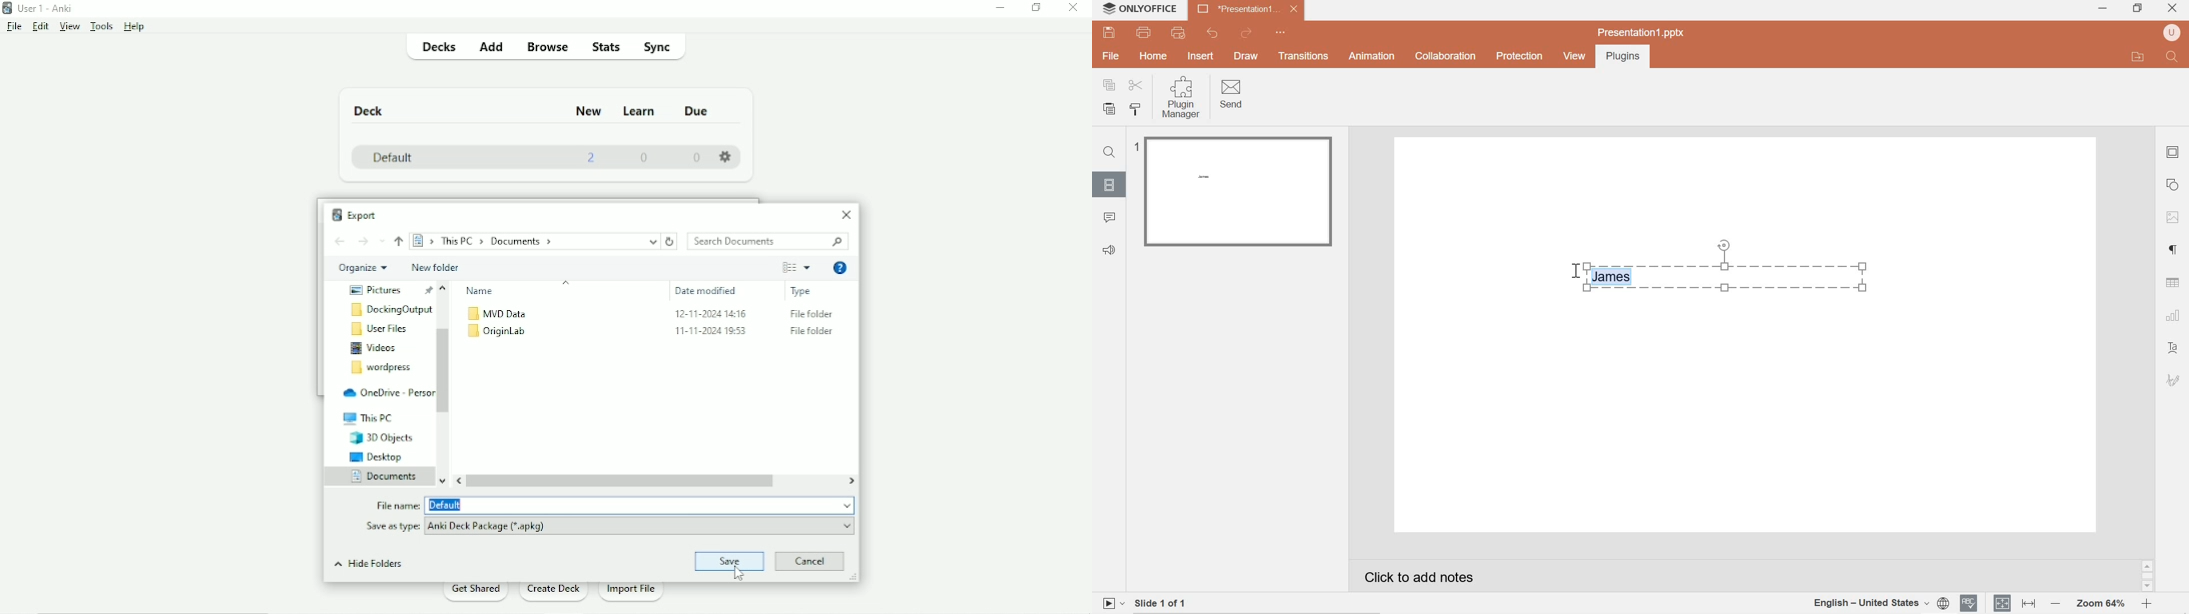 The height and width of the screenshot is (616, 2212). What do you see at coordinates (398, 241) in the screenshot?
I see `Up to "This PC"` at bounding box center [398, 241].